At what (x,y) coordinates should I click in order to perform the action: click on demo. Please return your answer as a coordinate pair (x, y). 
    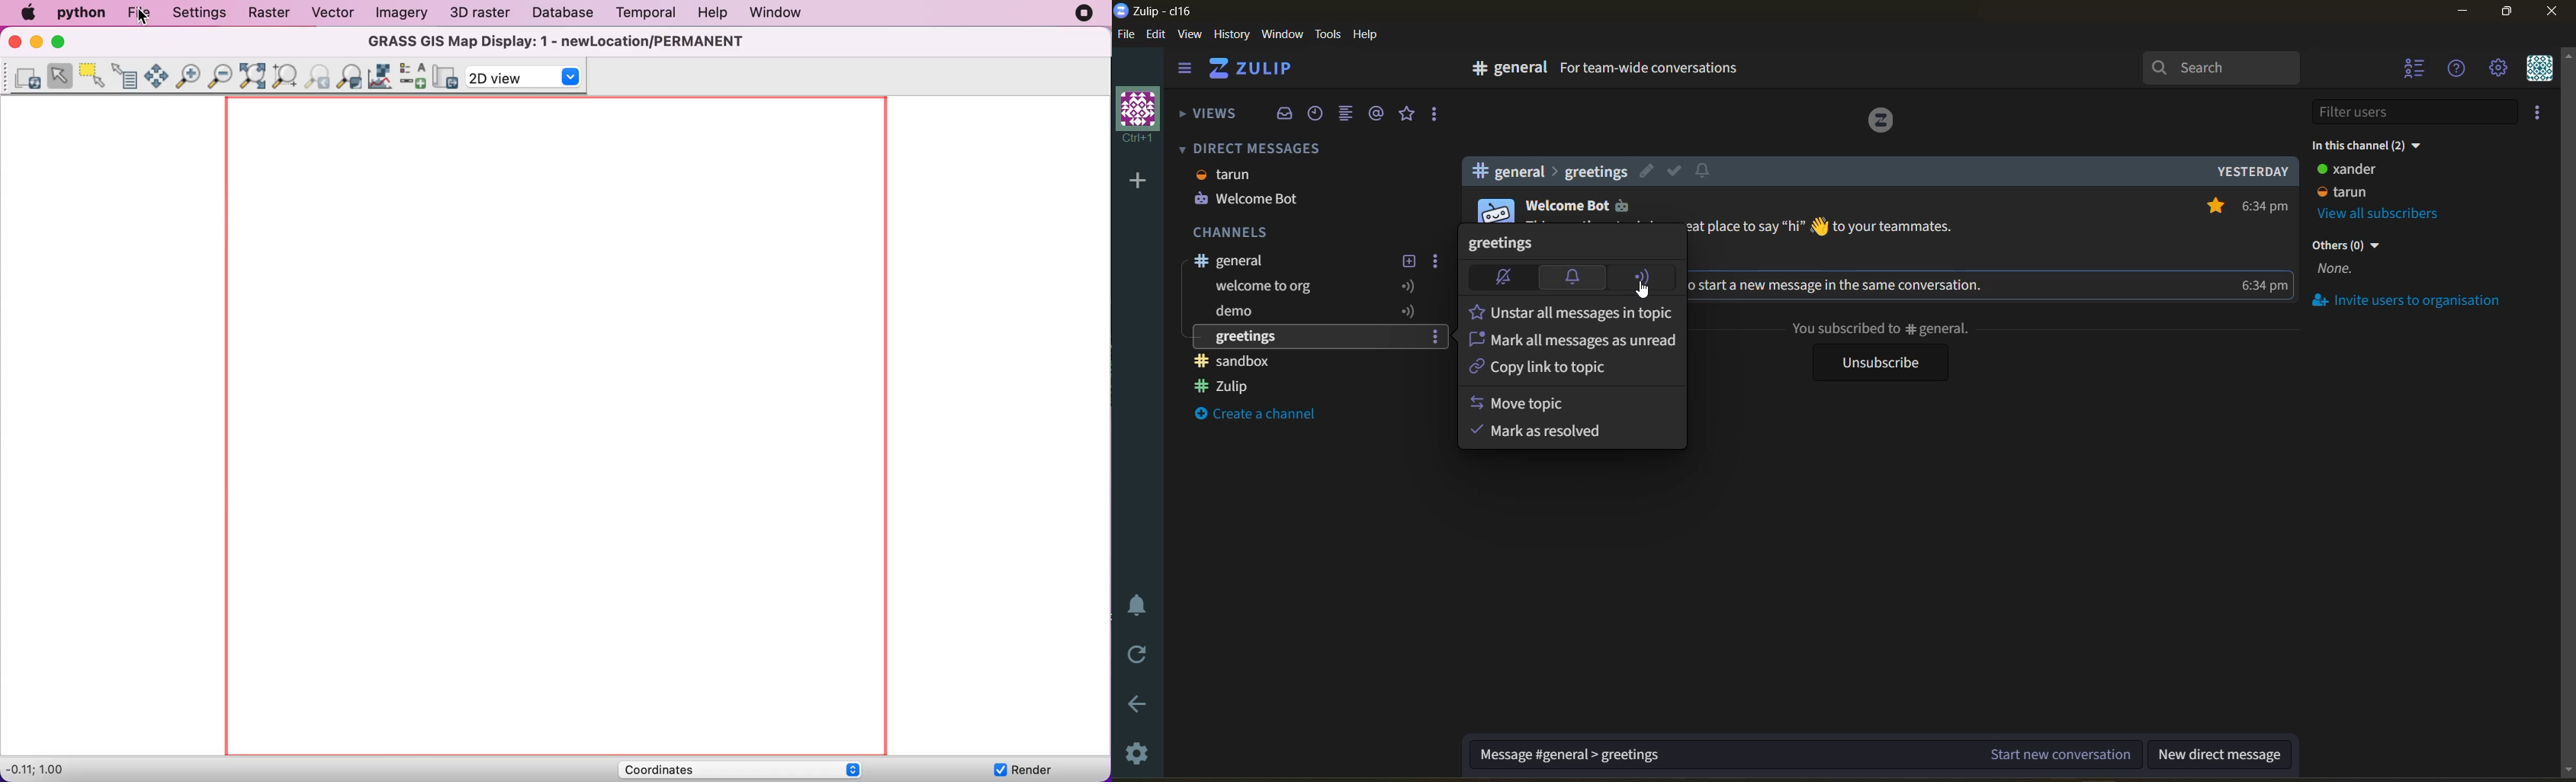
    Looking at the image, I should click on (1249, 315).